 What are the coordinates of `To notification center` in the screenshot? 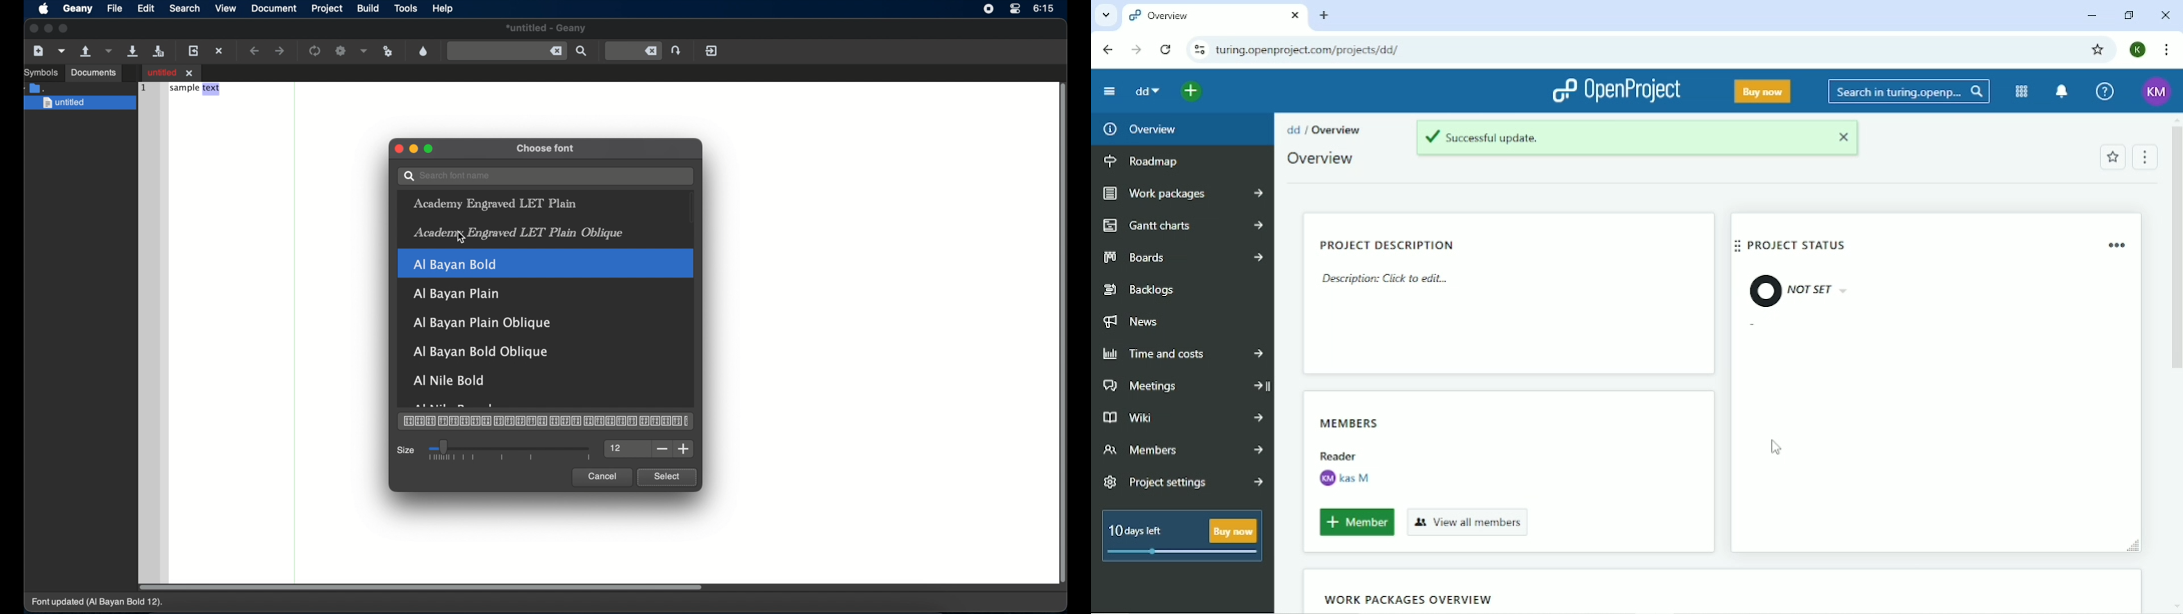 It's located at (2061, 92).